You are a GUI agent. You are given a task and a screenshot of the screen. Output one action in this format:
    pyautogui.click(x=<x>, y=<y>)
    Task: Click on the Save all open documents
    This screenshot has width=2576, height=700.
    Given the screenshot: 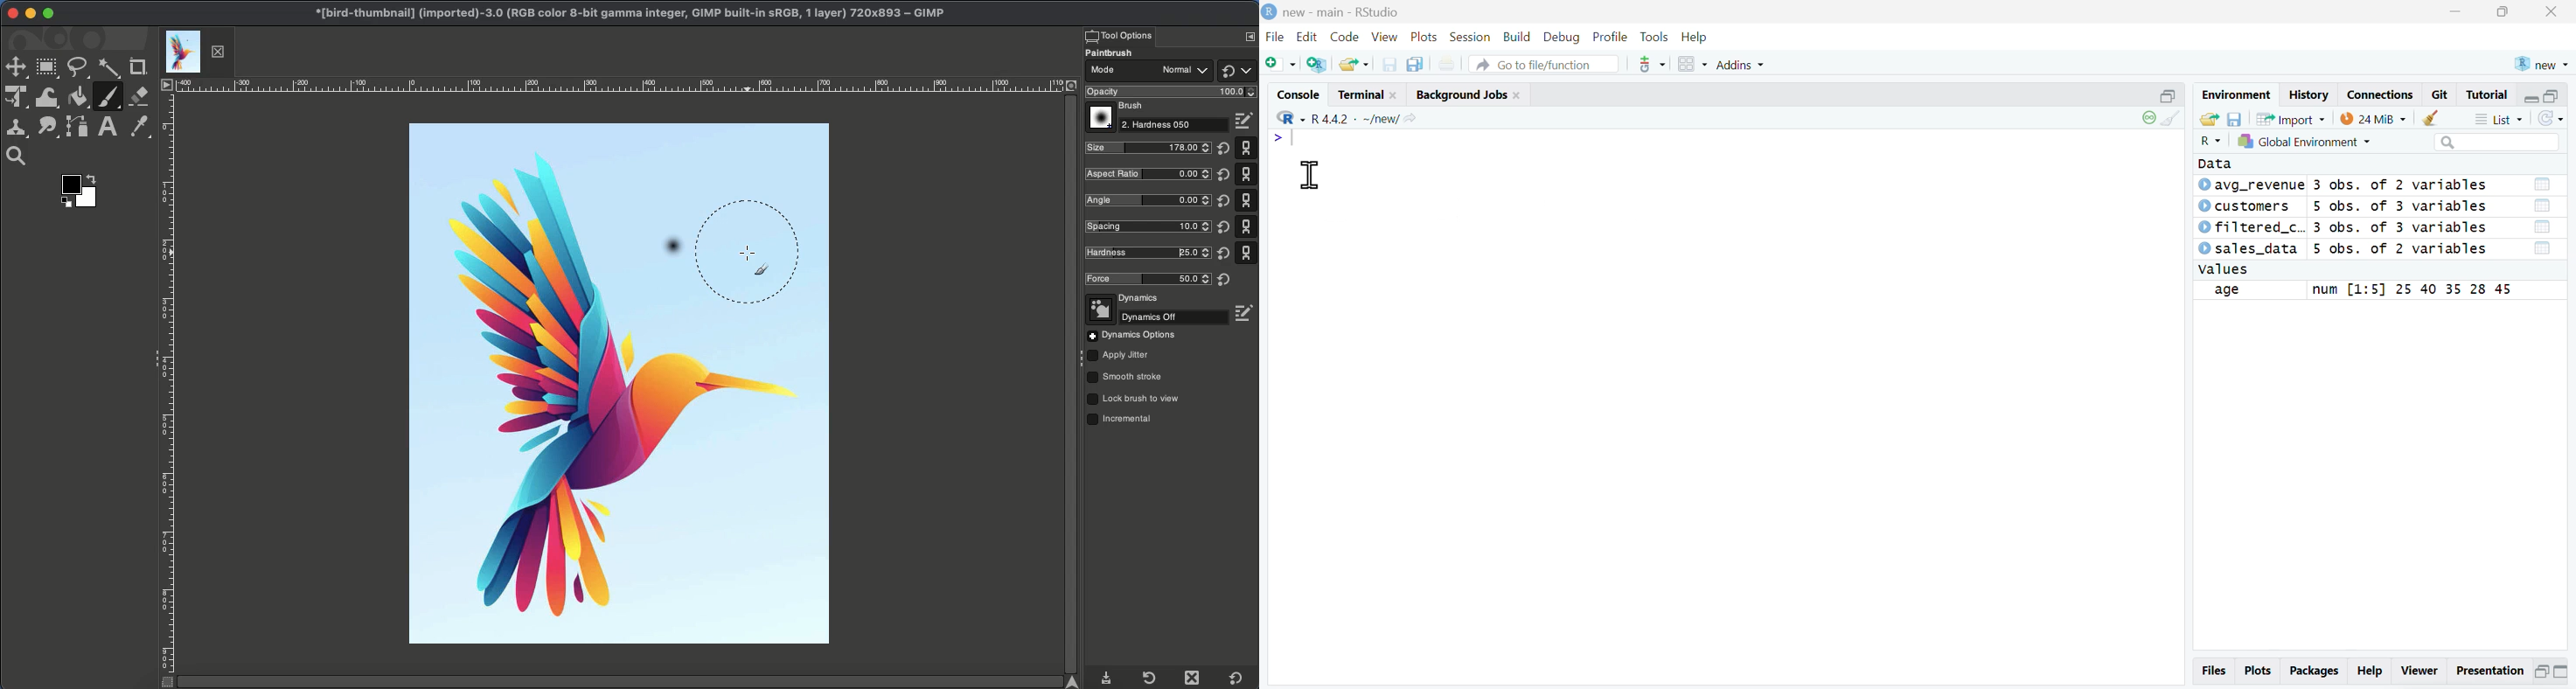 What is the action you would take?
    pyautogui.click(x=1416, y=65)
    